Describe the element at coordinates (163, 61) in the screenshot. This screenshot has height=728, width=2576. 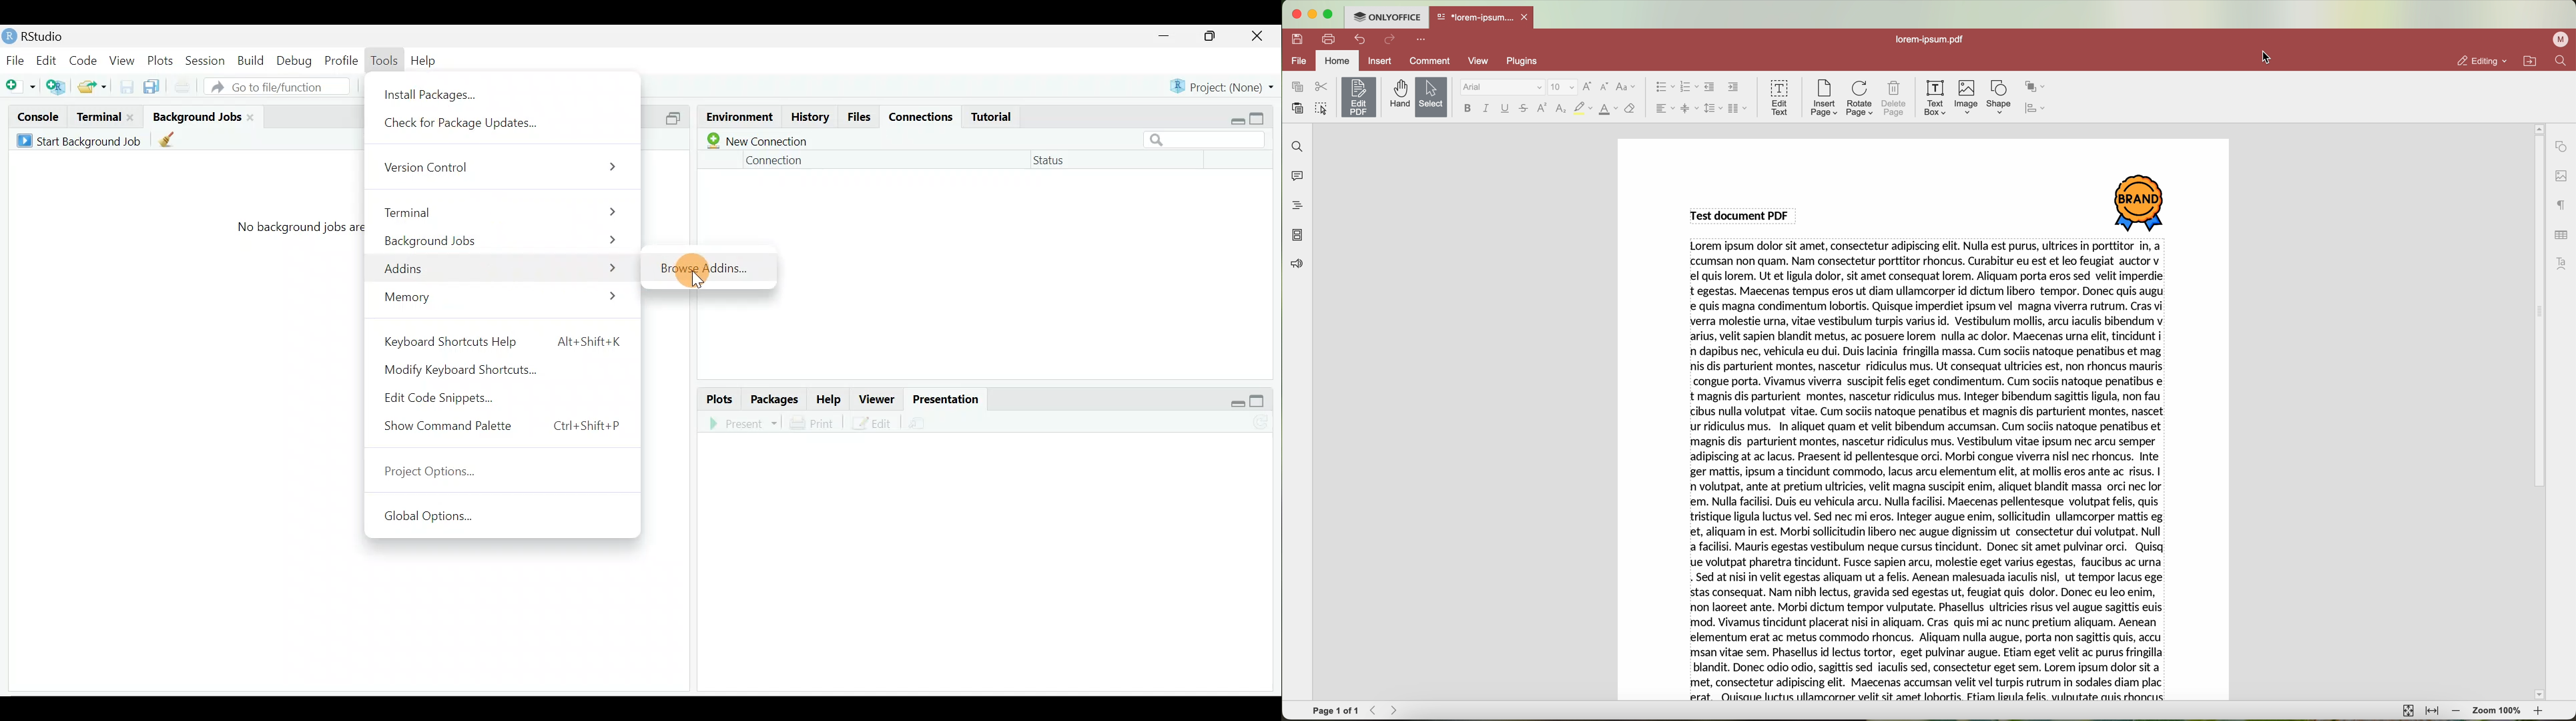
I see `Plots` at that location.